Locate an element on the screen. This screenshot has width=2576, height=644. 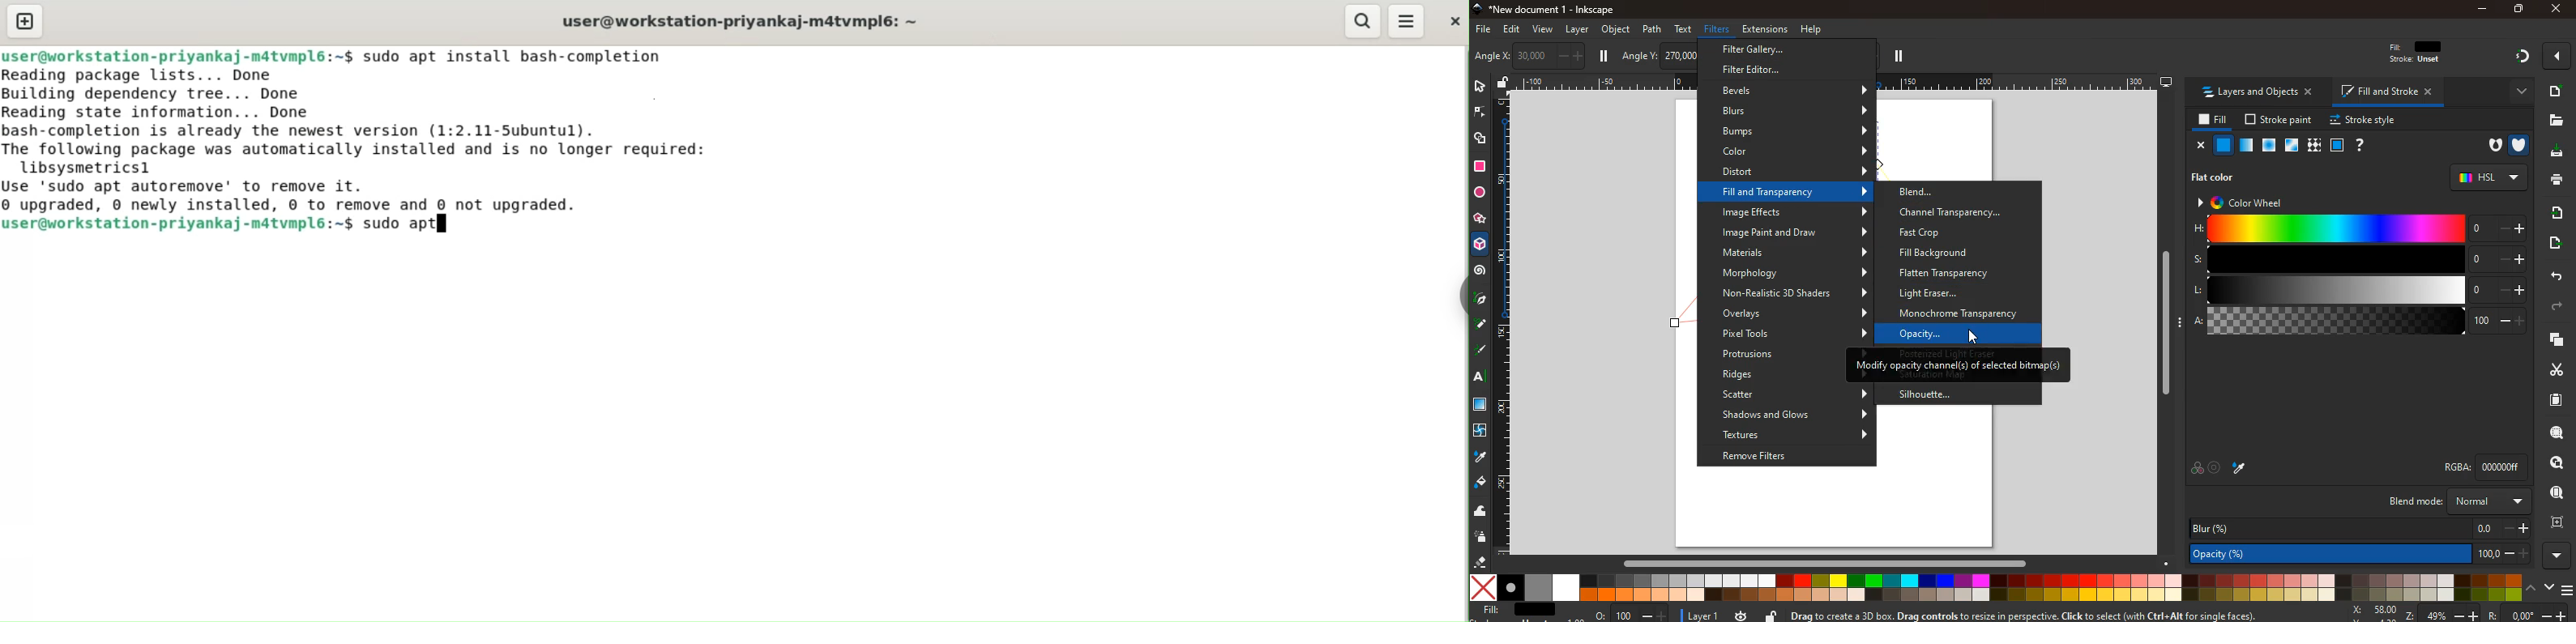
materials is located at coordinates (1796, 253).